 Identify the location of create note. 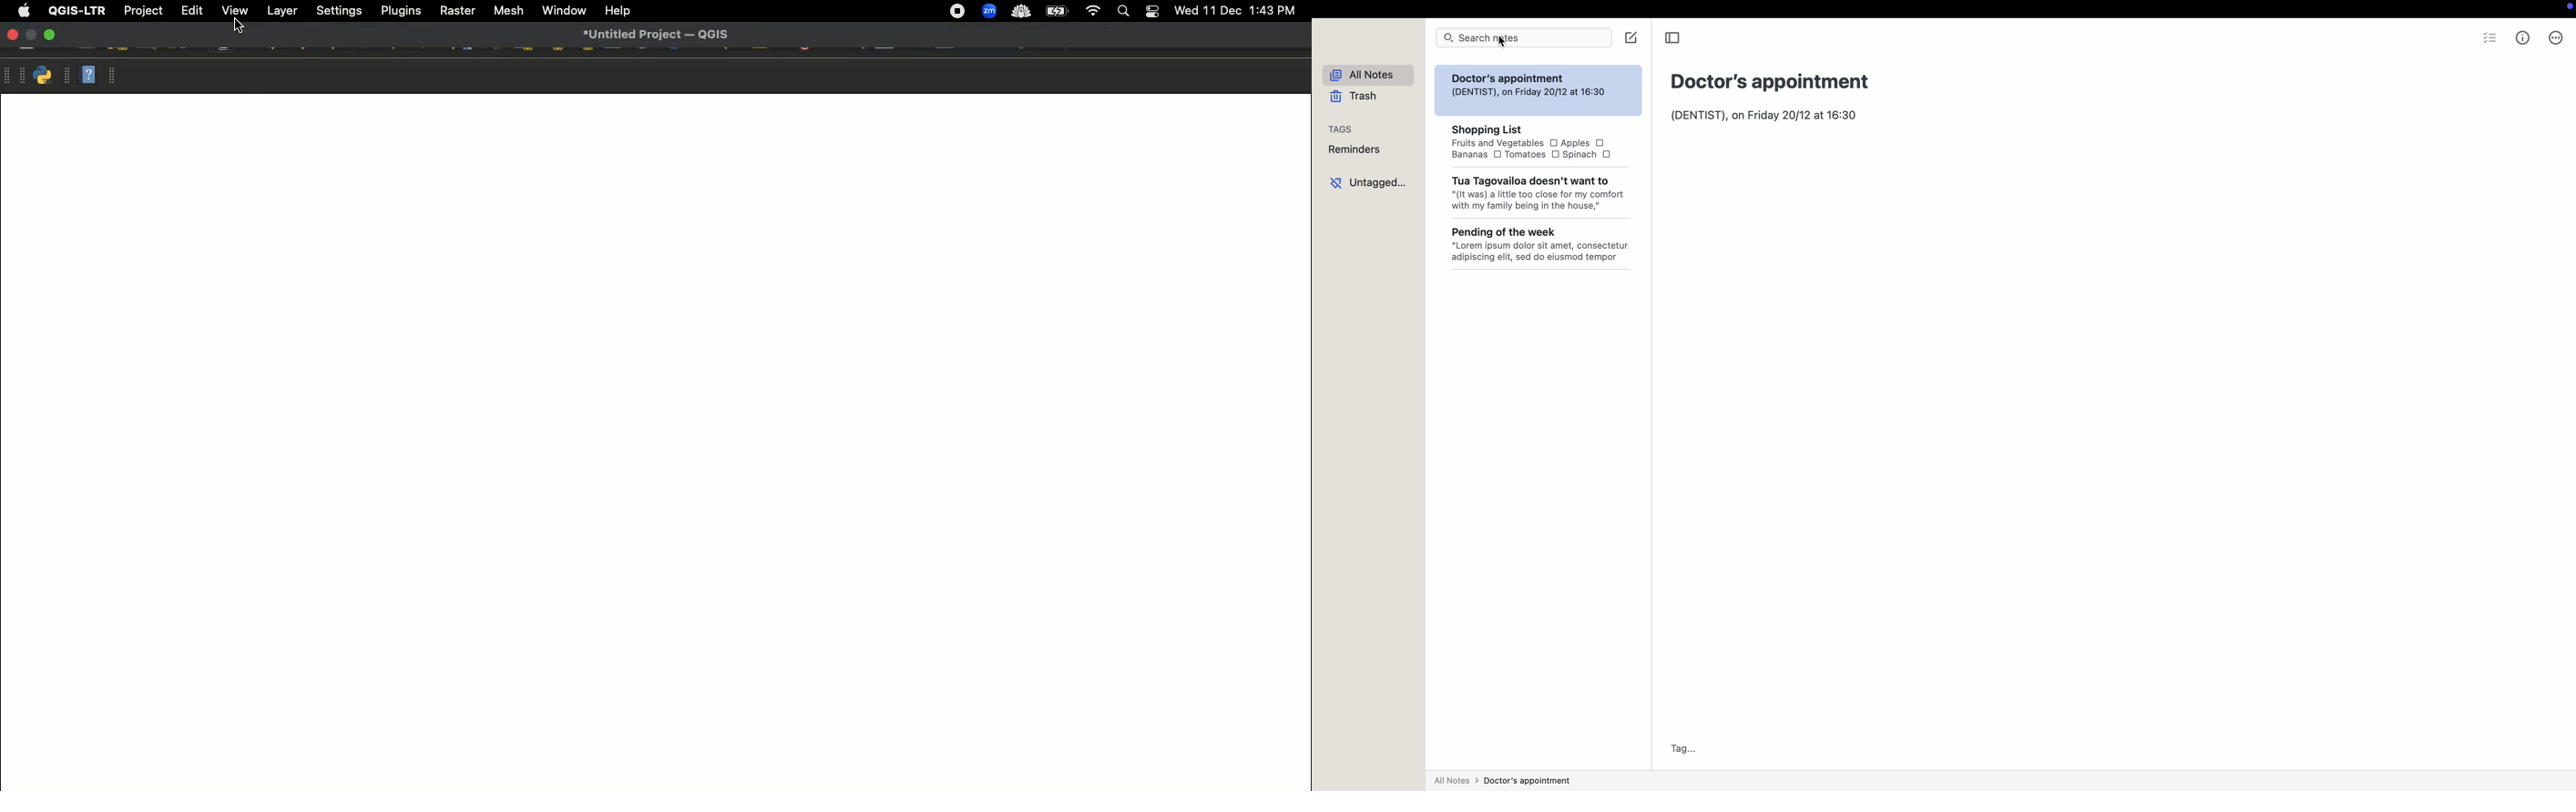
(1632, 38).